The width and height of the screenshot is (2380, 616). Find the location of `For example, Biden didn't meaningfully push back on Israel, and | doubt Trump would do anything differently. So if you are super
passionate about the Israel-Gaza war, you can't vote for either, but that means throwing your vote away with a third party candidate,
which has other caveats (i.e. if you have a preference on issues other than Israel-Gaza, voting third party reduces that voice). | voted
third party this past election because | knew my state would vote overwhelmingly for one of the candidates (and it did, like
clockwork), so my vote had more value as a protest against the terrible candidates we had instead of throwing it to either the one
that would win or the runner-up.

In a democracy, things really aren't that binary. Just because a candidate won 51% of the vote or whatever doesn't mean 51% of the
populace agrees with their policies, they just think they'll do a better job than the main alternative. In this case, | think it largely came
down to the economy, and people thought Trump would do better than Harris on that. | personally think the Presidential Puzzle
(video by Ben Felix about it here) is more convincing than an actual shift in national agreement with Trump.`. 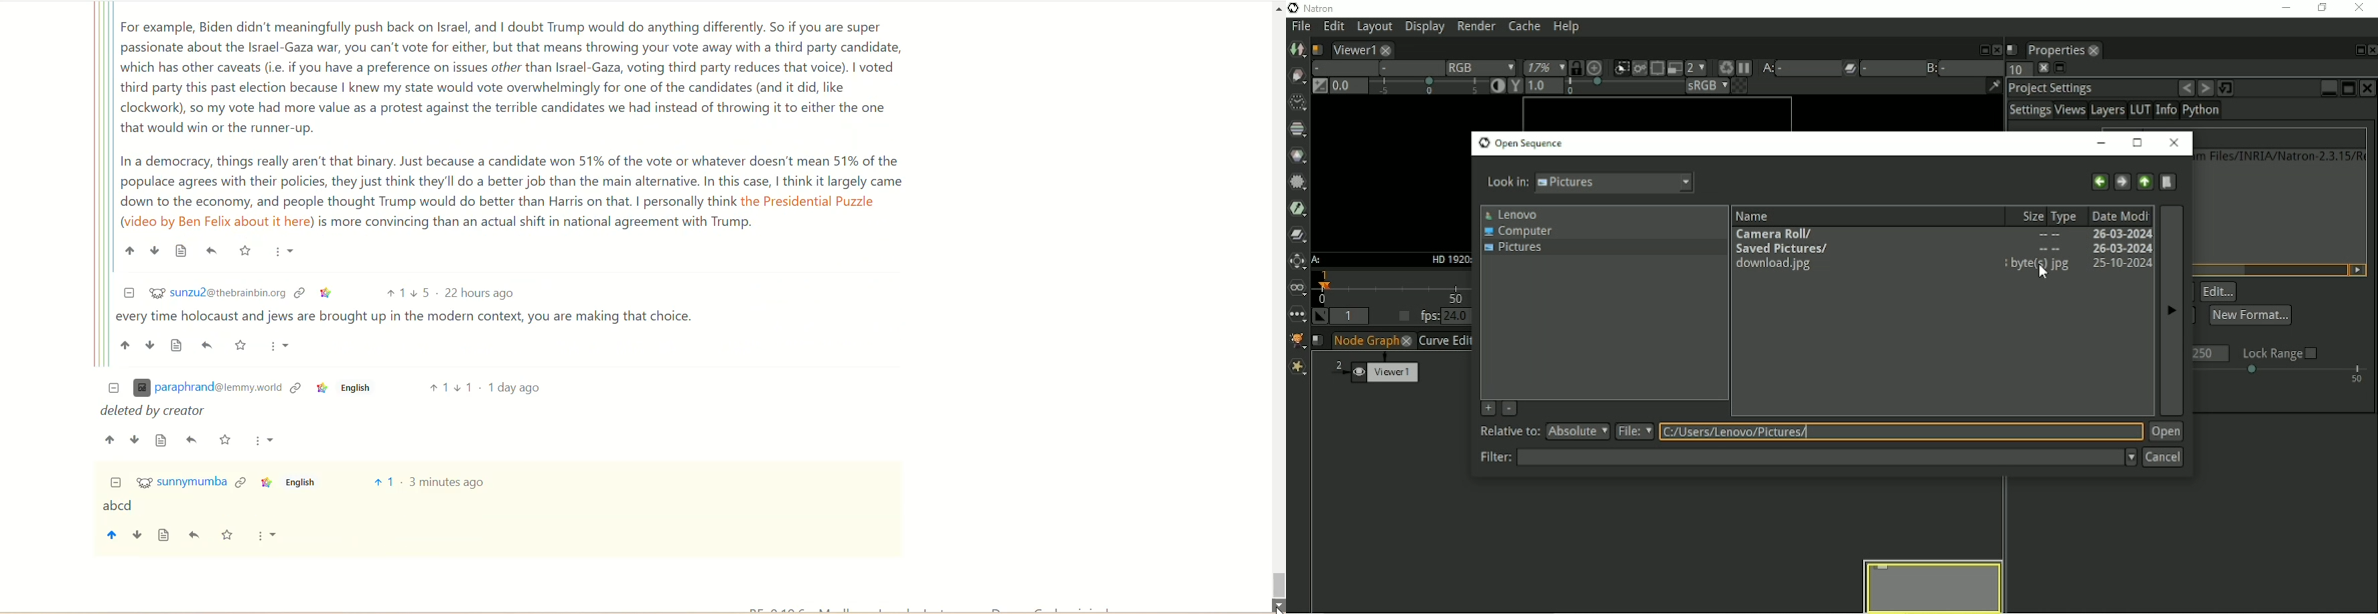

For example, Biden didn't meaningfully push back on Israel, and | doubt Trump would do anything differently. So if you are super
passionate about the Israel-Gaza war, you can't vote for either, but that means throwing your vote away with a third party candidate,
which has other caveats (i.e. if you have a preference on issues other than Israel-Gaza, voting third party reduces that voice). | voted
third party this past election because | knew my state would vote overwhelmingly for one of the candidates (and it did, like
clockwork), so my vote had more value as a protest against the terrible candidates we had instead of throwing it to either the one
that would win or the runner-up.

In a democracy, things really aren't that binary. Just because a candidate won 51% of the vote or whatever doesn't mean 51% of the
populace agrees with their policies, they just think they'll do a better job than the main alternative. In this case, | think it largely came
down to the economy, and people thought Trump would do better than Harris on that. | personally think the Presidential Puzzle
(video by Ben Felix about it here) is more convincing than an actual shift in national agreement with Trump. is located at coordinates (514, 125).